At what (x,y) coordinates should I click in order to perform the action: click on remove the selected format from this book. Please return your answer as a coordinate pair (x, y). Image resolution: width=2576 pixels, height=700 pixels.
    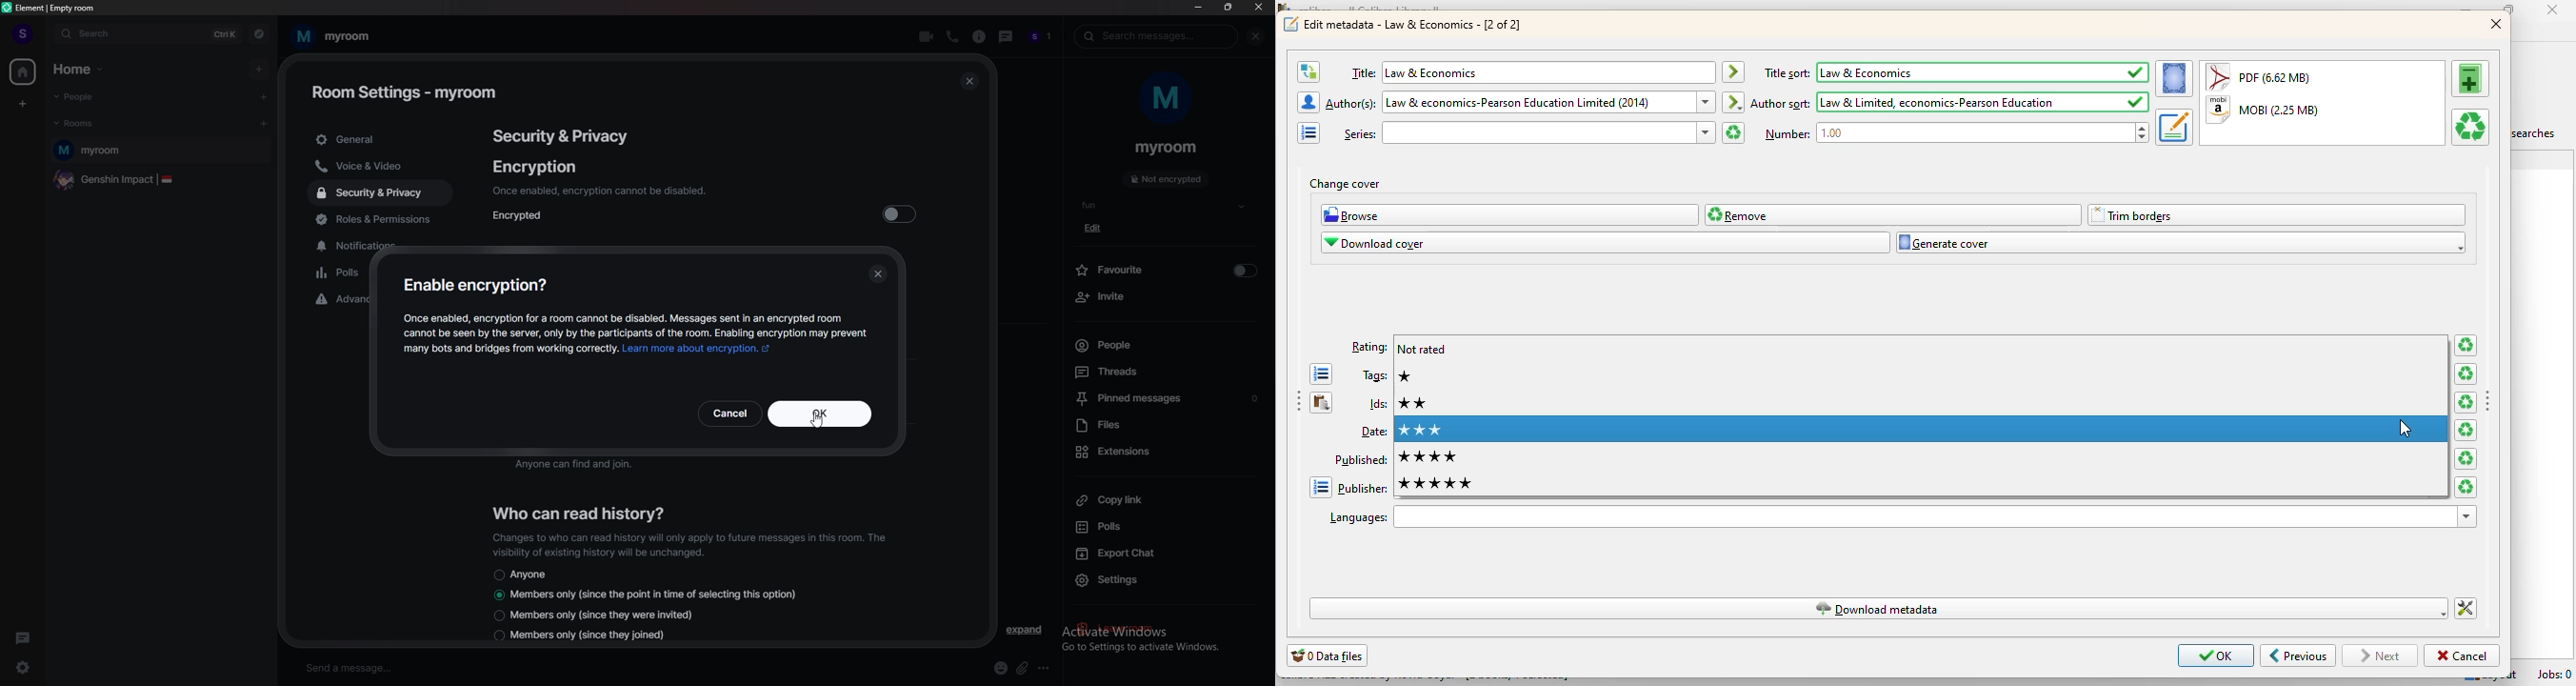
    Looking at the image, I should click on (2469, 127).